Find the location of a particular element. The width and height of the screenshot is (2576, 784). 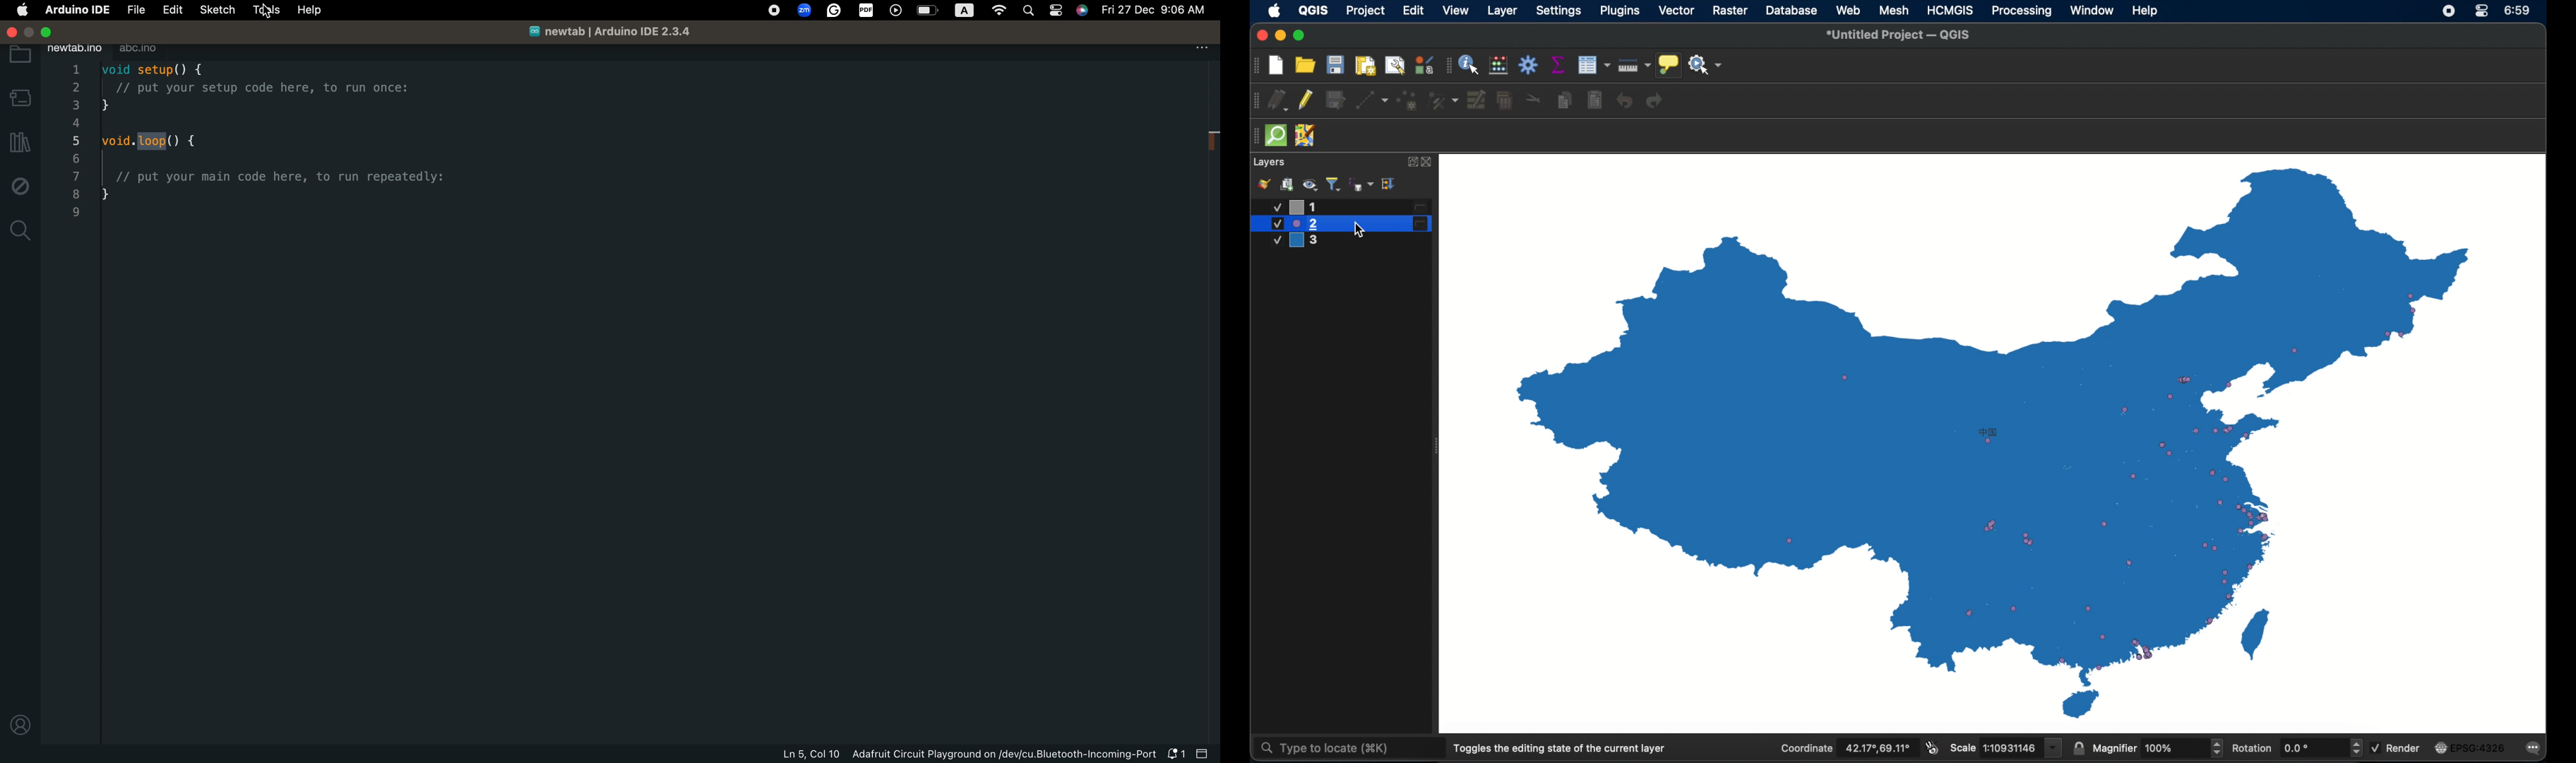

newtab | Arduino IDE 2.3.4 is located at coordinates (607, 32).